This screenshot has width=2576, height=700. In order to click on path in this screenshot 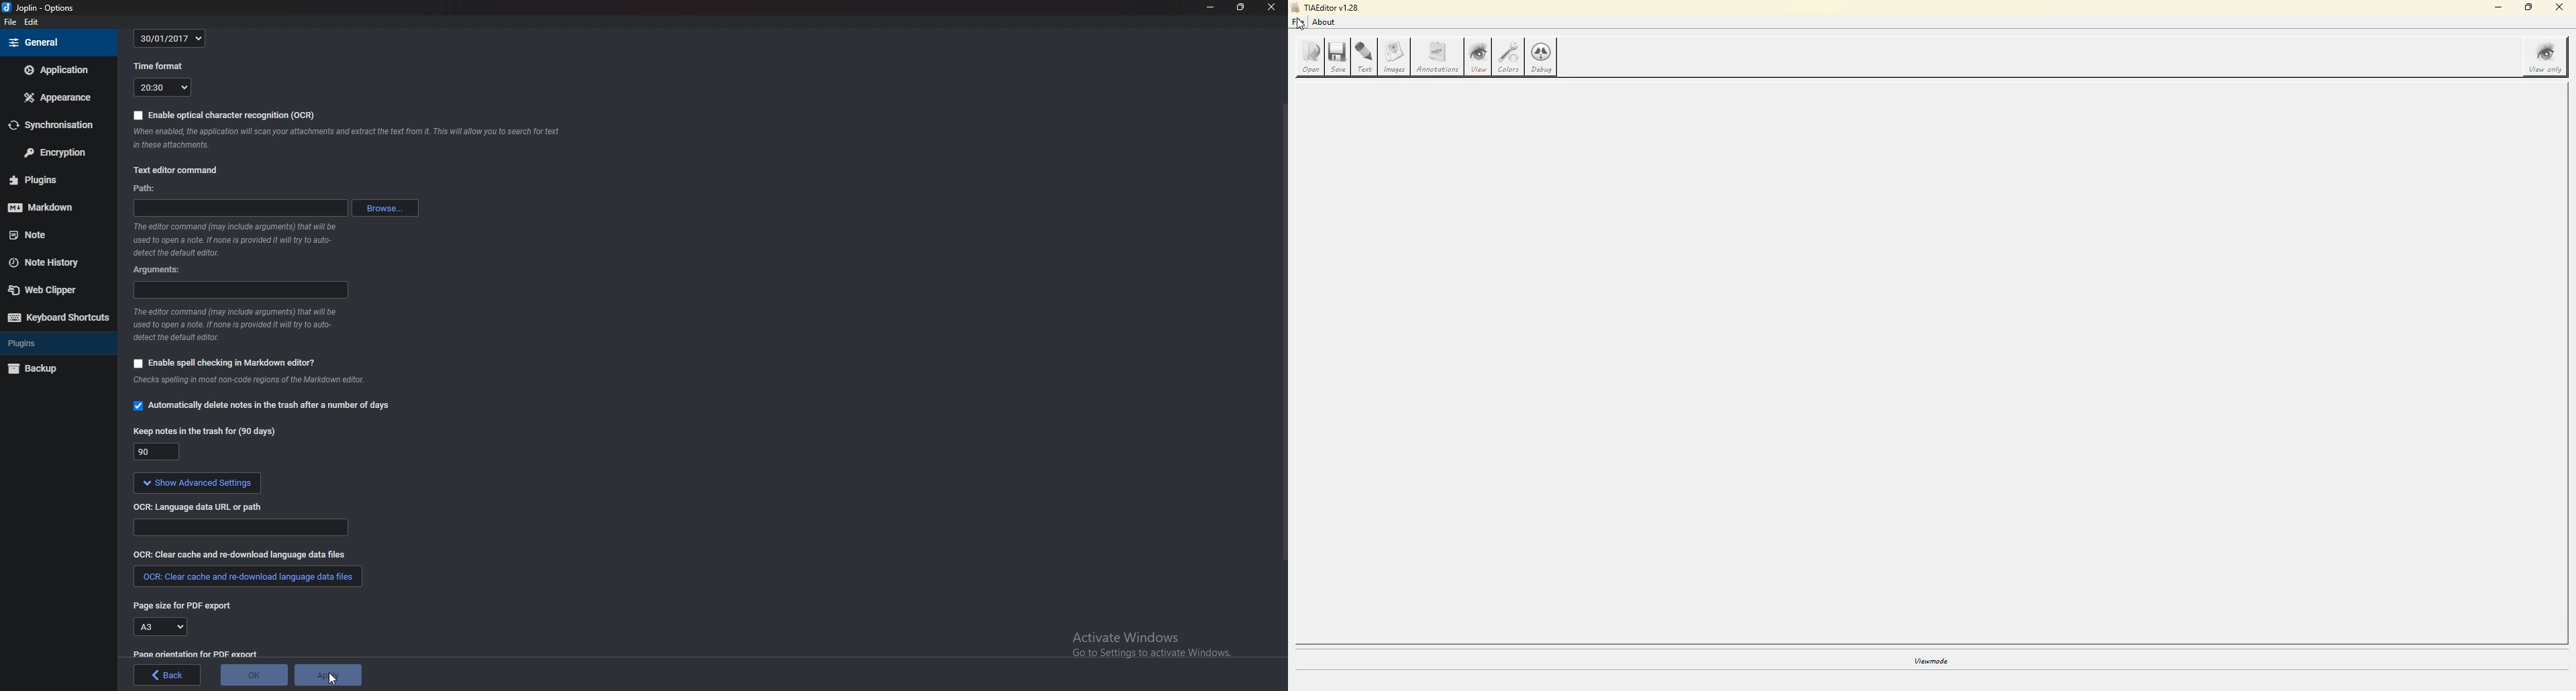, I will do `click(239, 208)`.